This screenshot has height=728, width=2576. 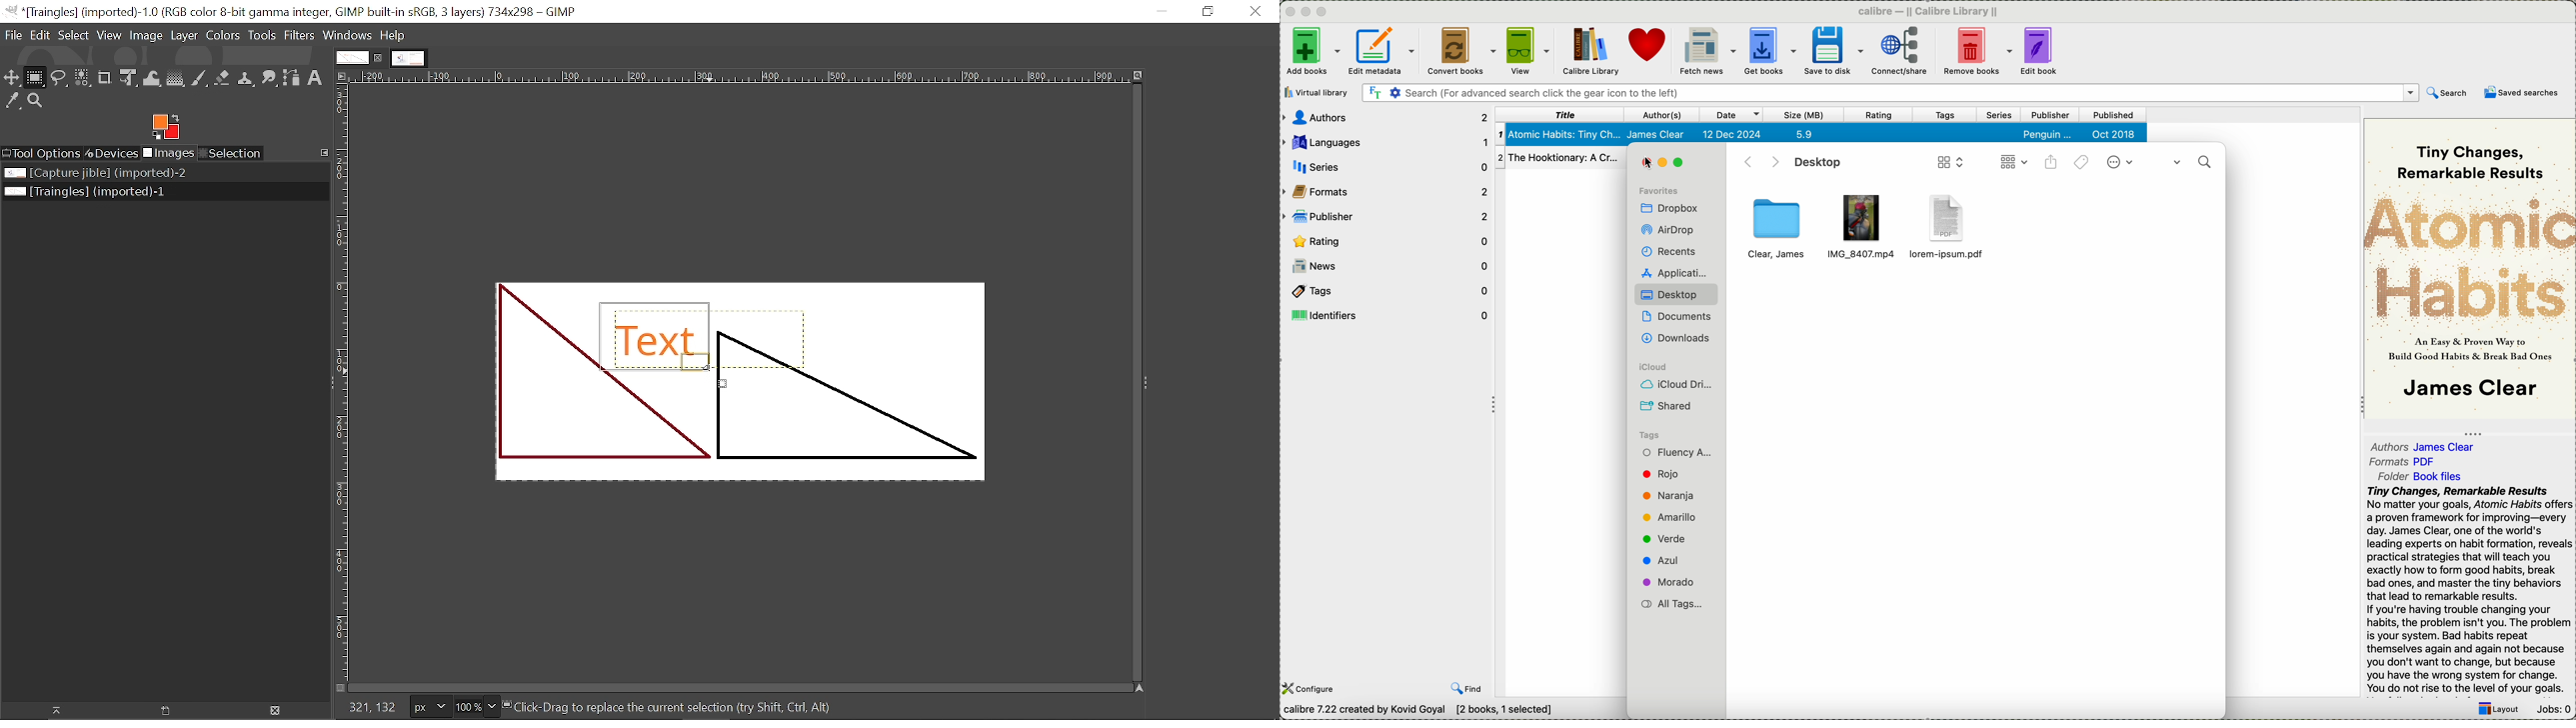 I want to click on recents, so click(x=1672, y=250).